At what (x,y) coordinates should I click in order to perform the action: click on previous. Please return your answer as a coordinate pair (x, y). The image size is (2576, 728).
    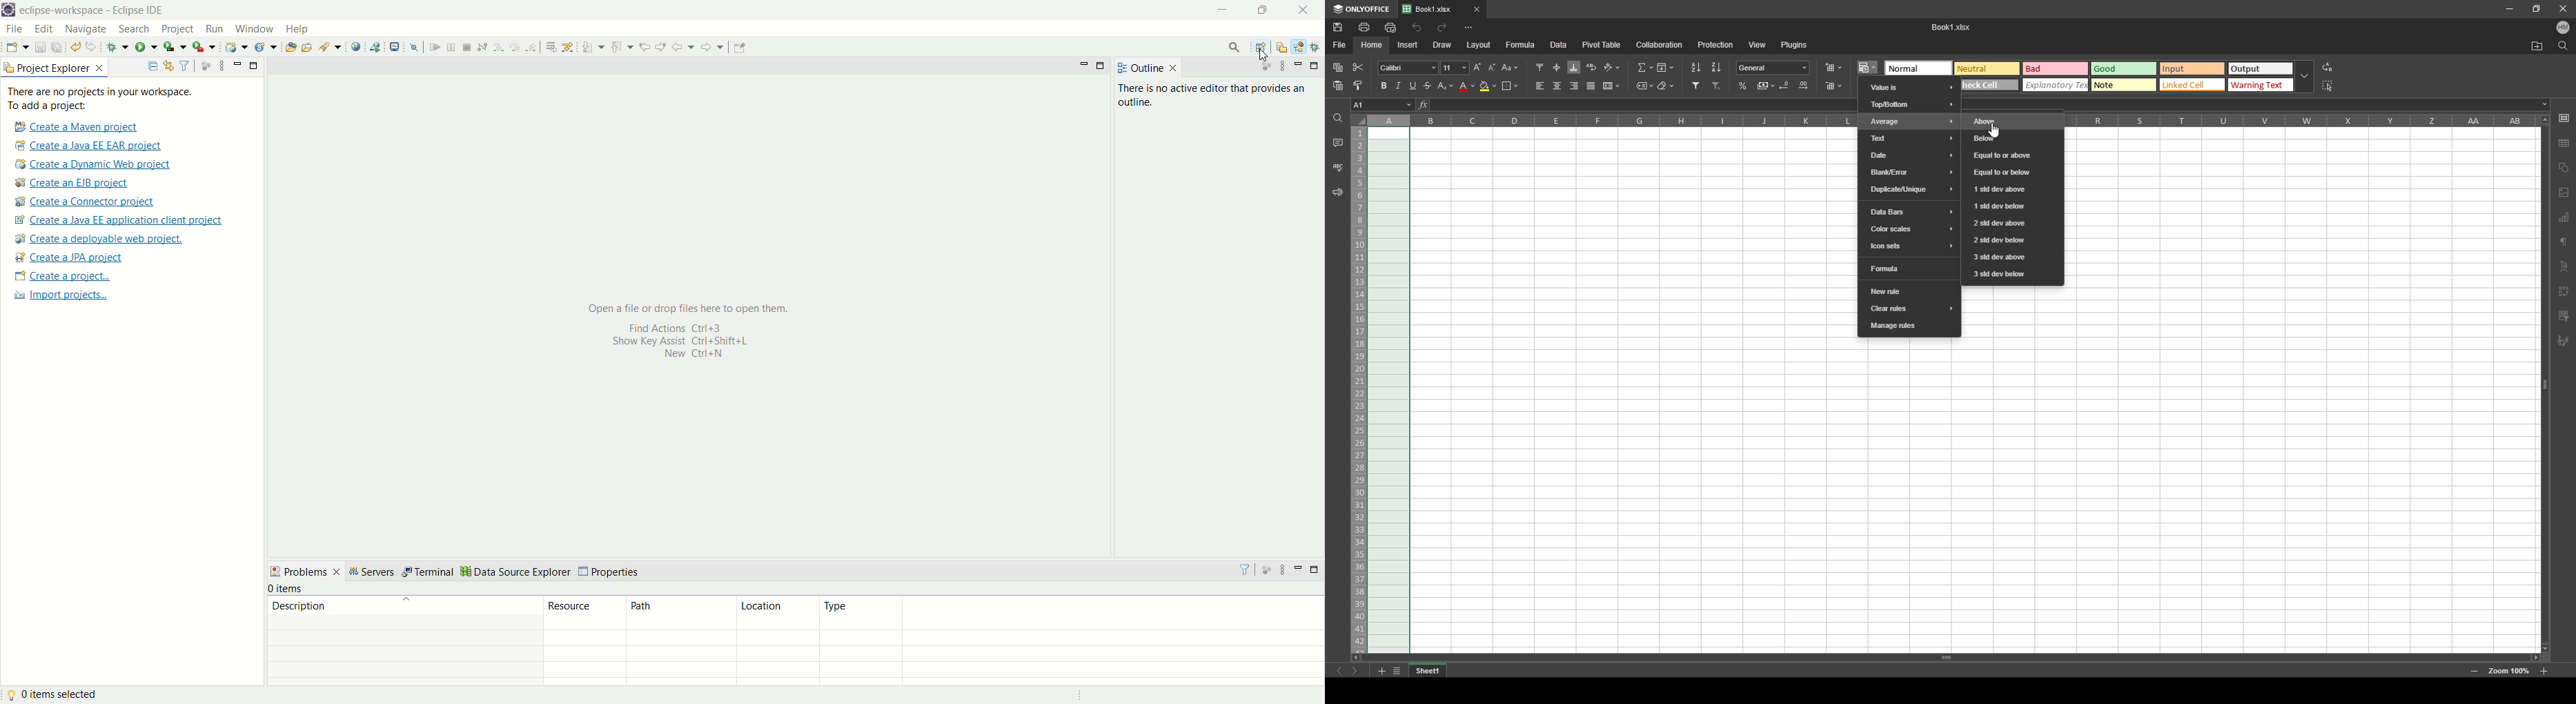
    Looking at the image, I should click on (1339, 671).